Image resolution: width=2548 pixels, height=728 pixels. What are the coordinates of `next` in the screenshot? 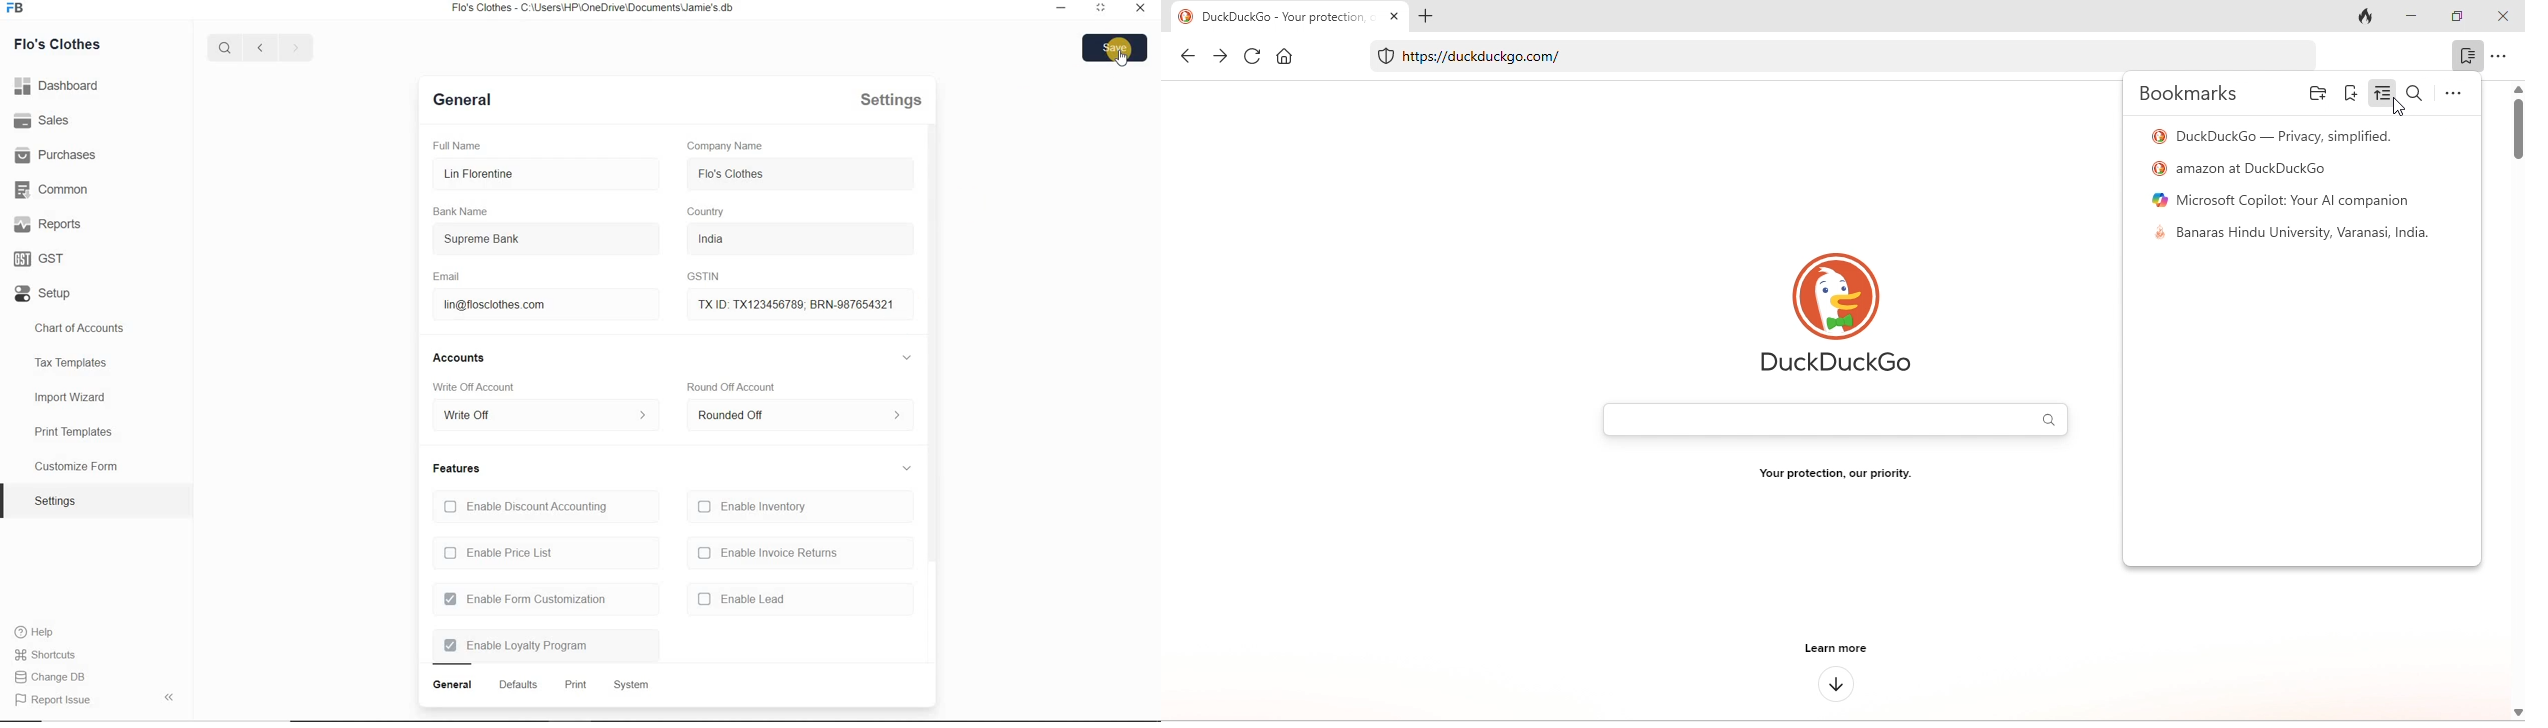 It's located at (293, 48).